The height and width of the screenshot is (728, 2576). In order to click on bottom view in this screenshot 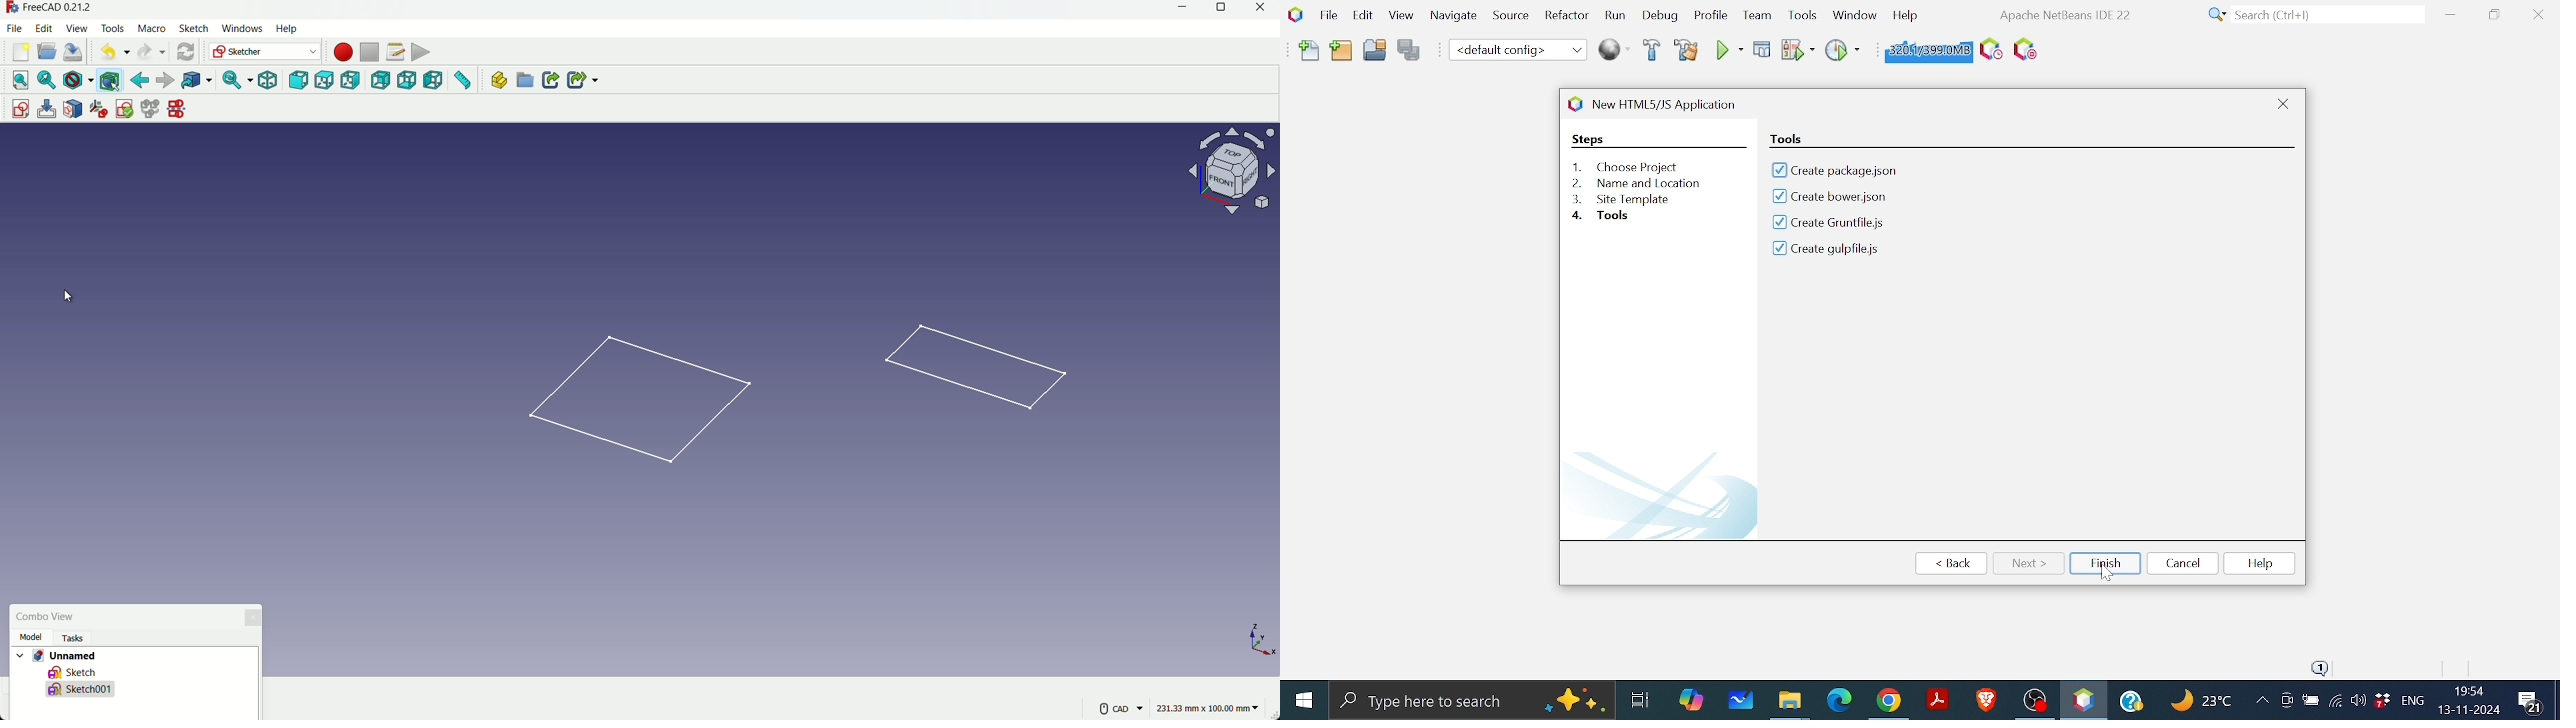, I will do `click(406, 80)`.